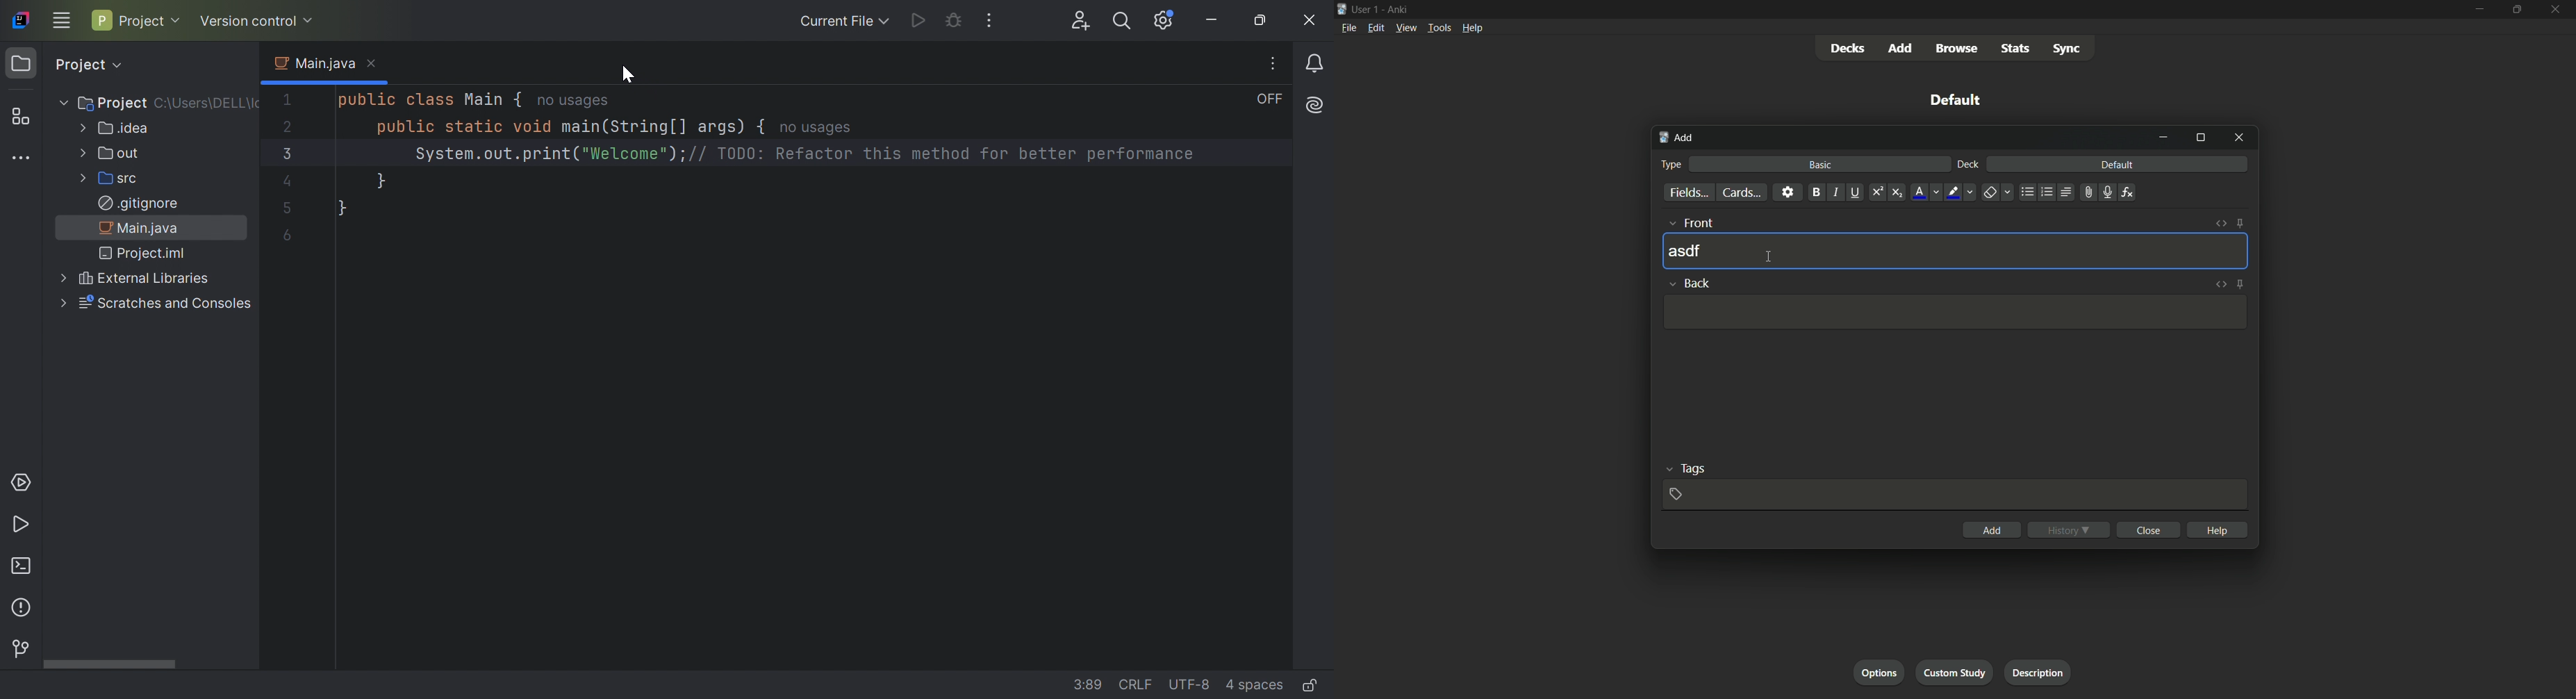 The width and height of the screenshot is (2576, 700). What do you see at coordinates (1406, 28) in the screenshot?
I see `view` at bounding box center [1406, 28].